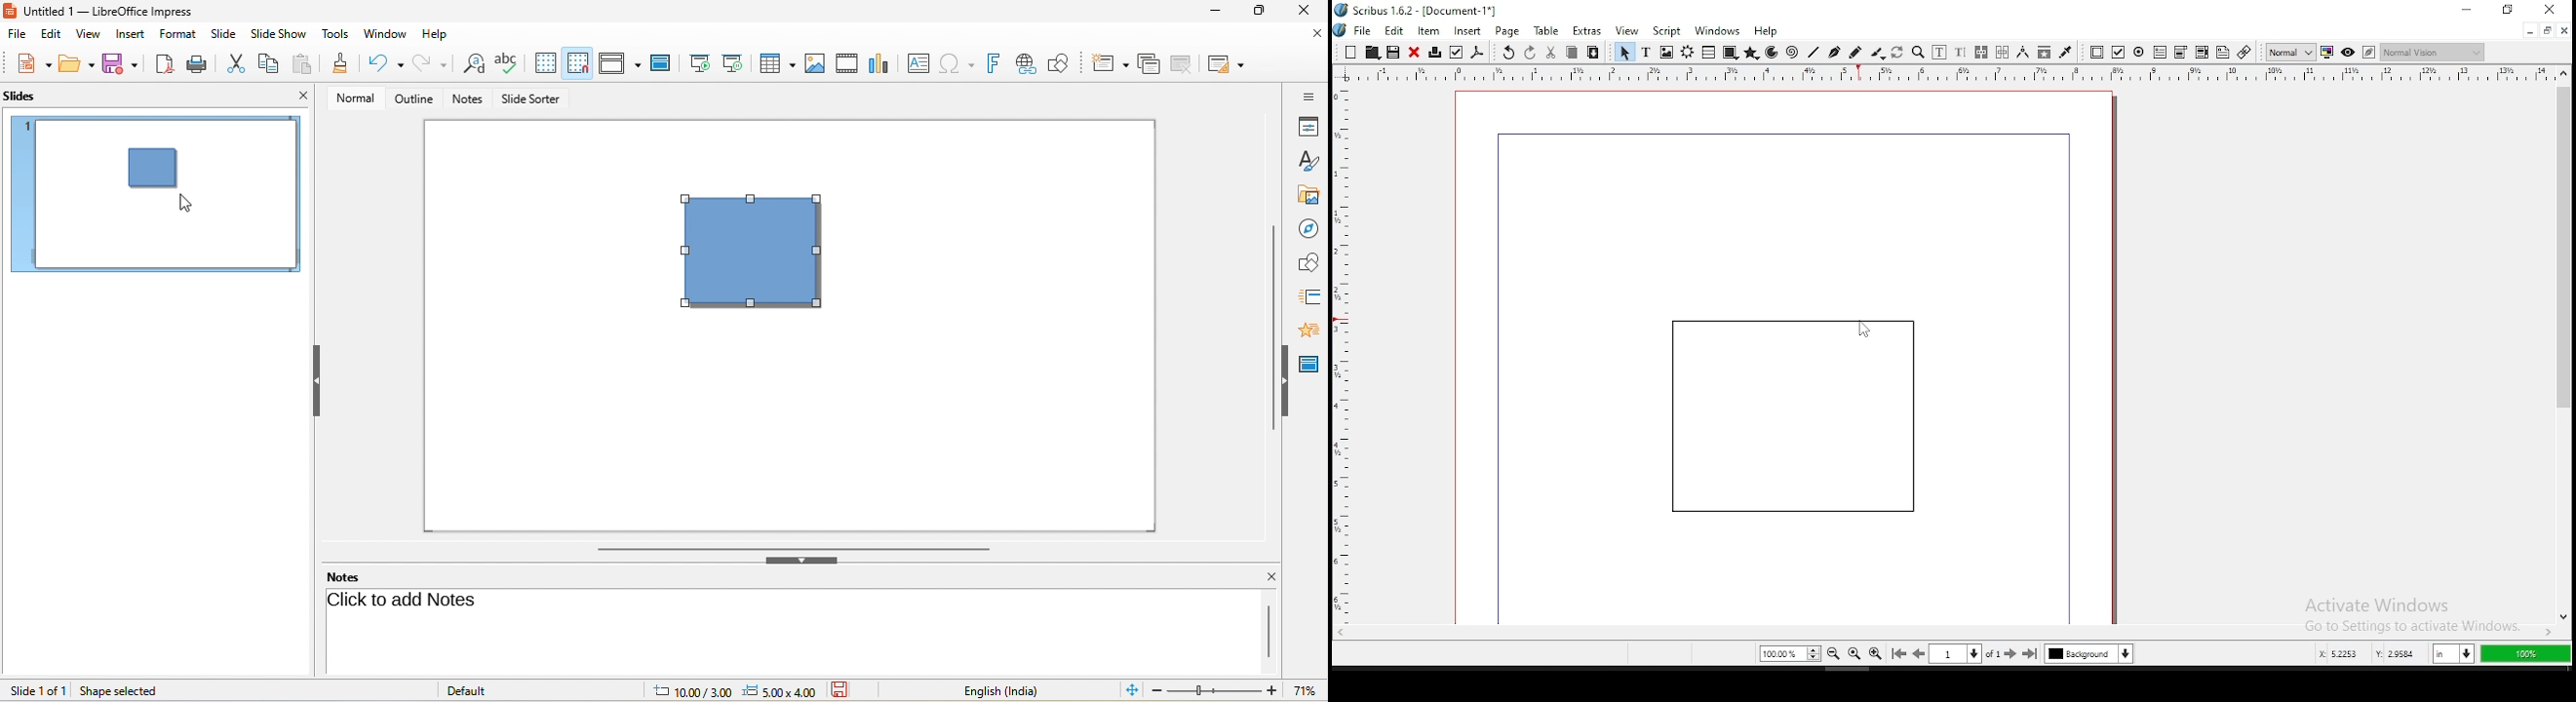 The height and width of the screenshot is (728, 2576). I want to click on styles, so click(1308, 159).